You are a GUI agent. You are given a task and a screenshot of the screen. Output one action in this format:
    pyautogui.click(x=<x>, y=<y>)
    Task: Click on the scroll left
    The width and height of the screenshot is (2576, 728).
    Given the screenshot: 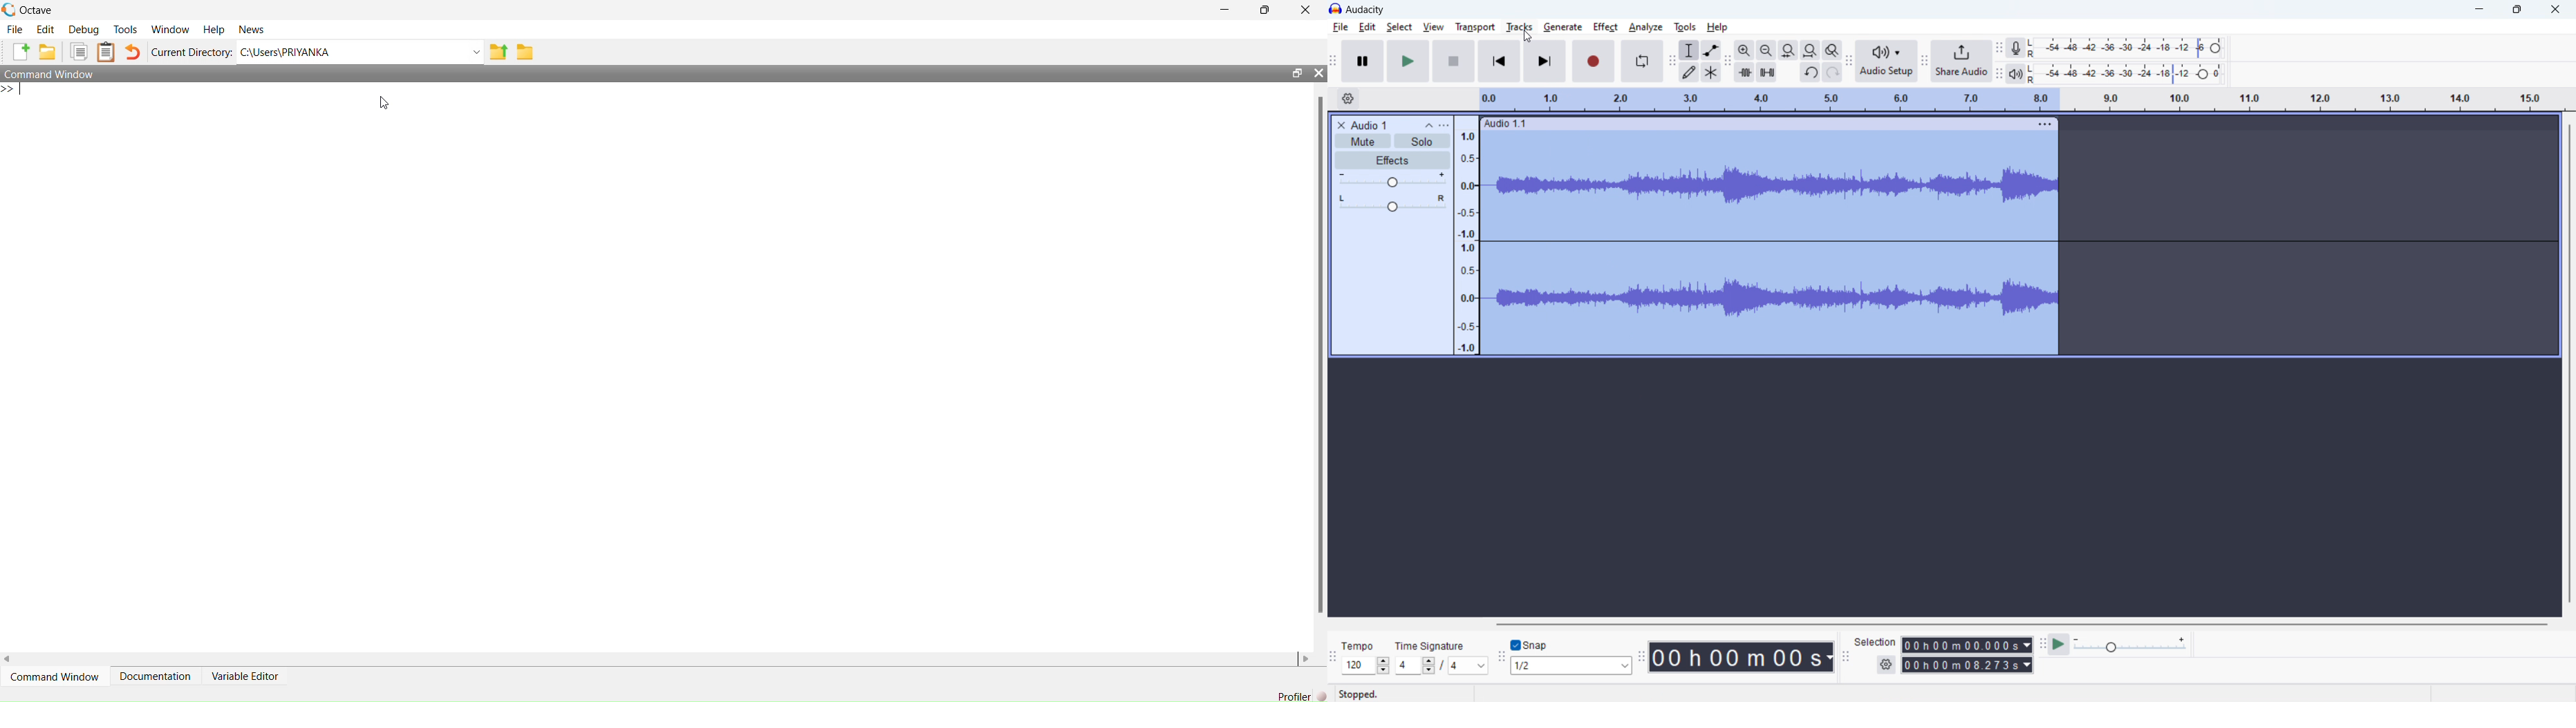 What is the action you would take?
    pyautogui.click(x=8, y=661)
    